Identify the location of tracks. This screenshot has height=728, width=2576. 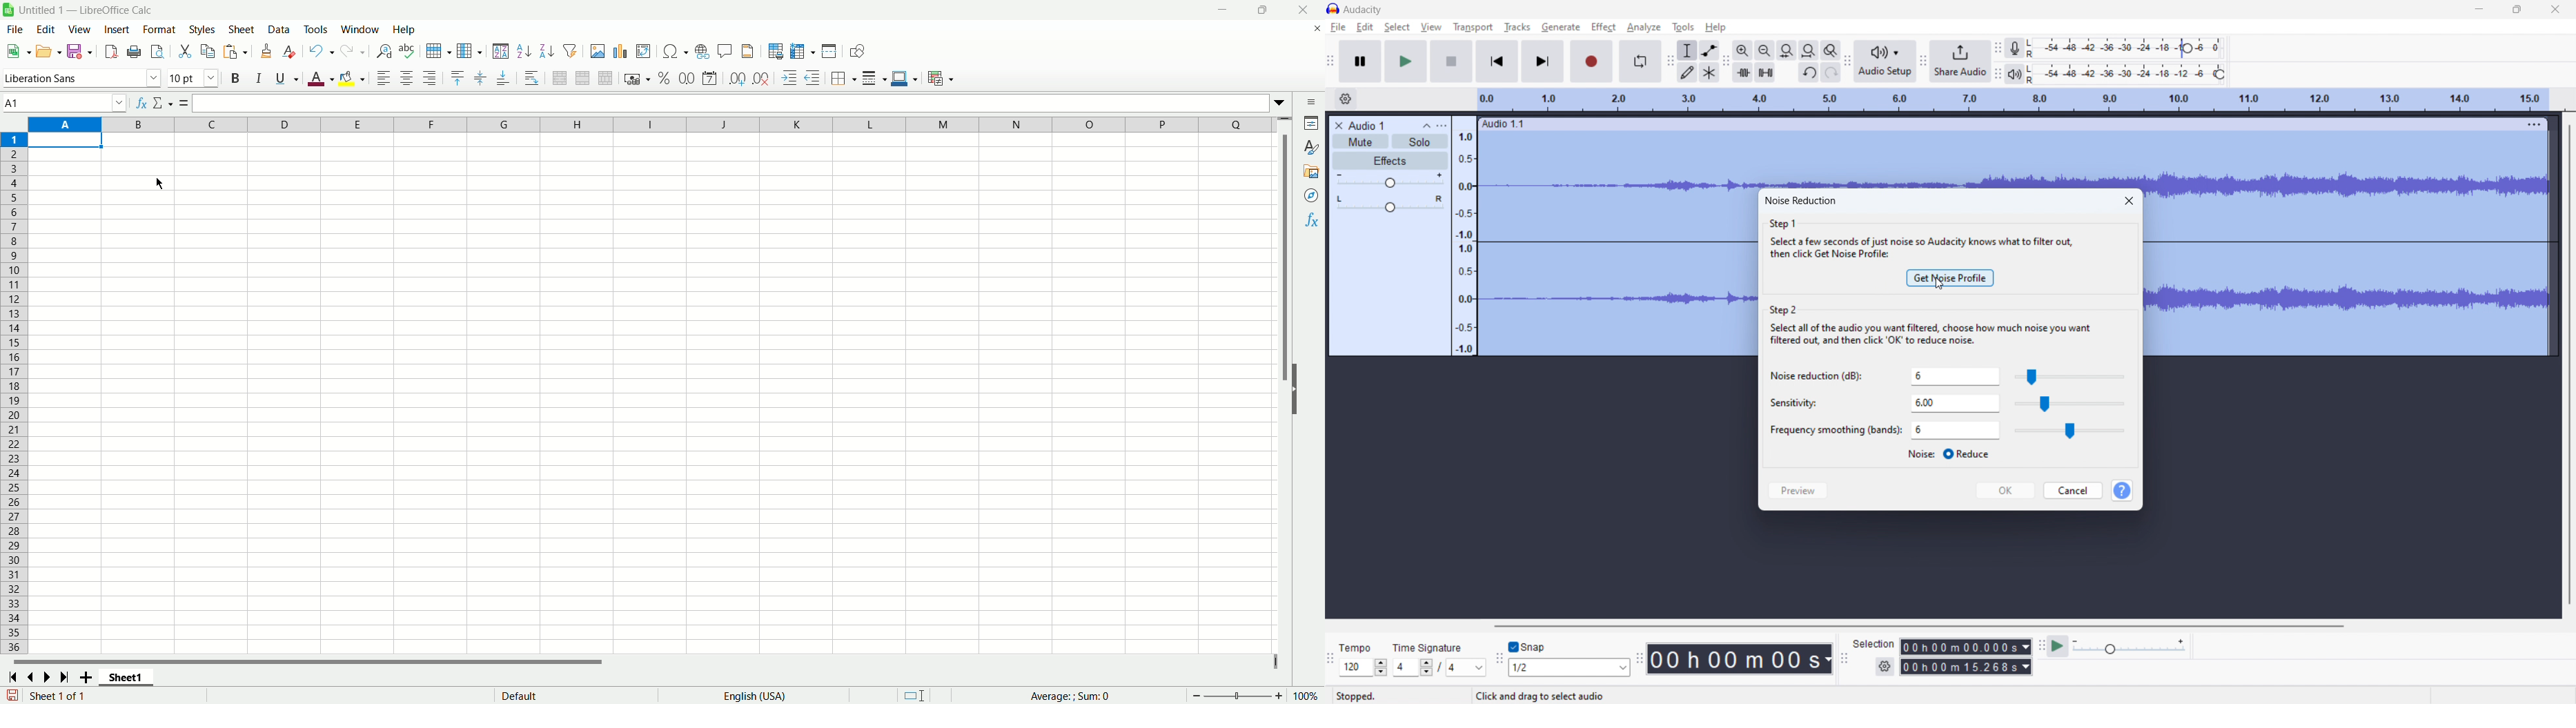
(1517, 27).